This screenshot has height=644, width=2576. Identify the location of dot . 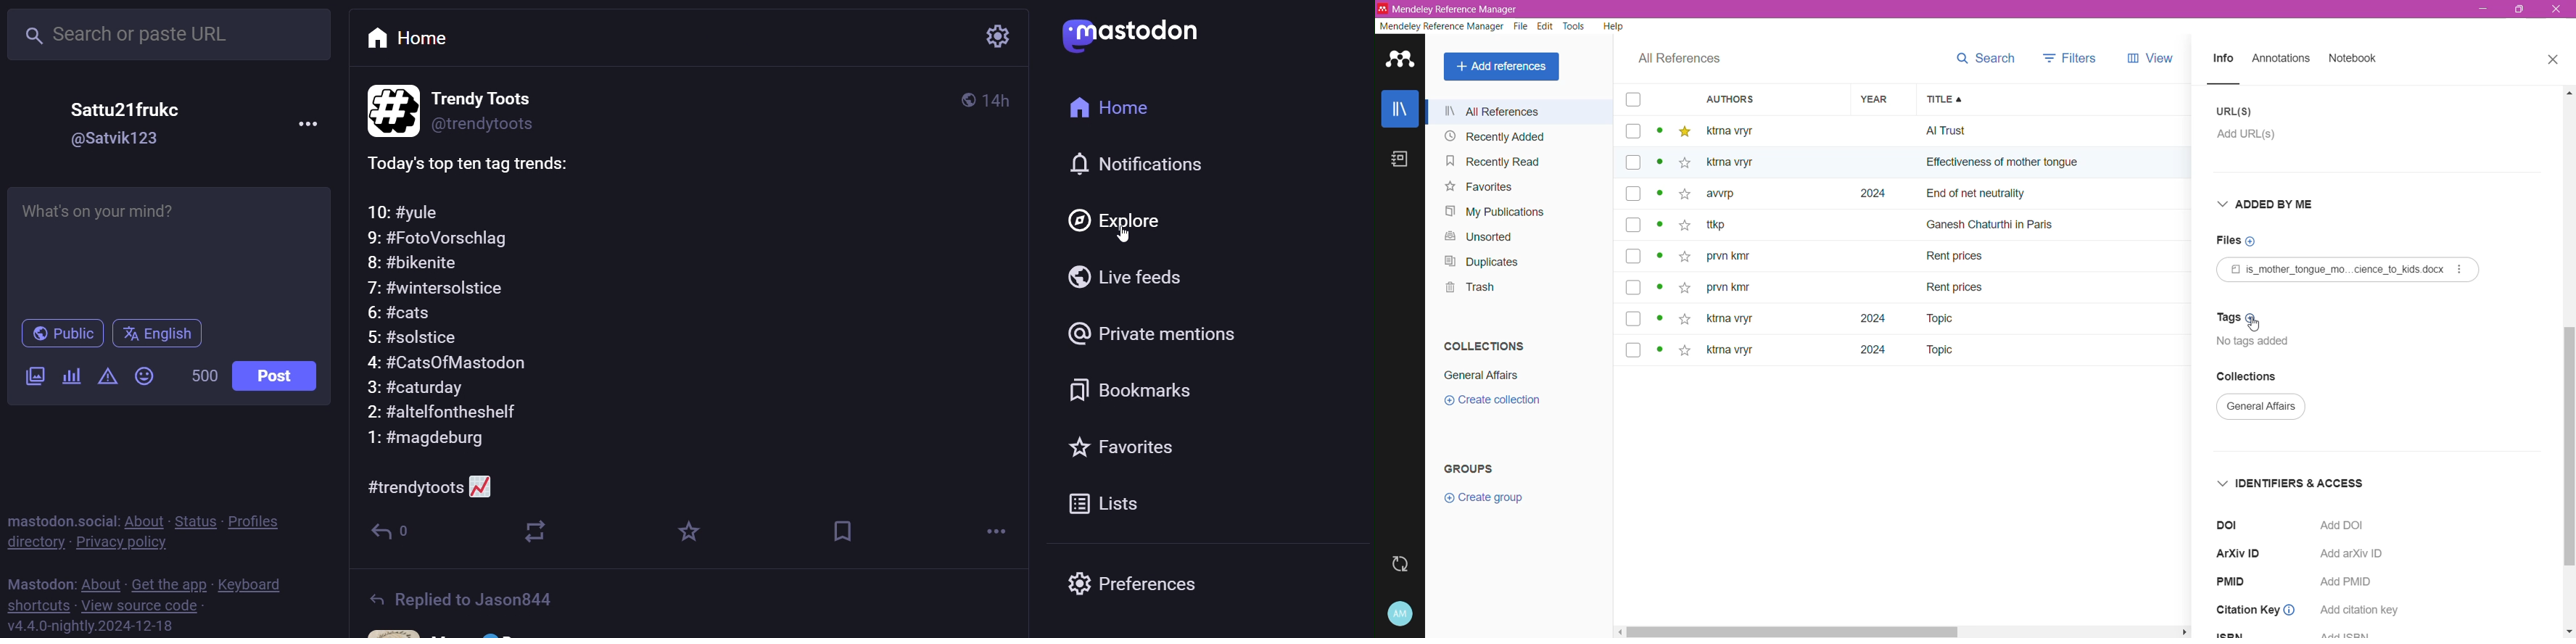
(1658, 133).